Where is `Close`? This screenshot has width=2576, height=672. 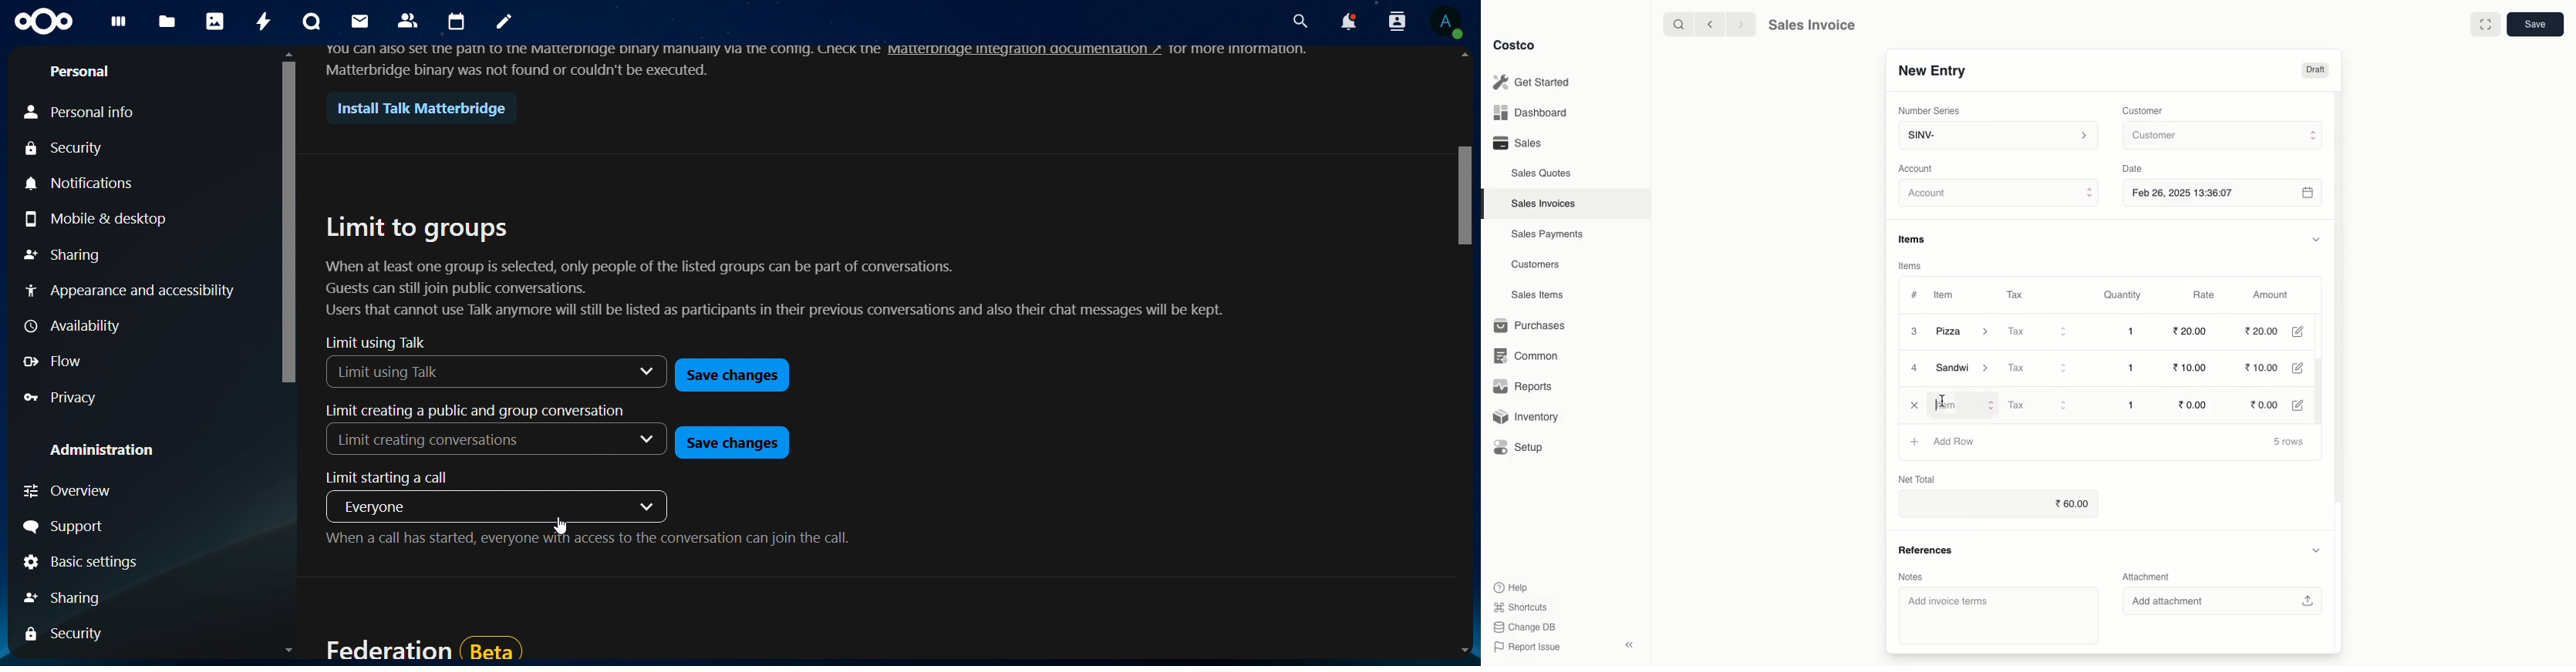
Close is located at coordinates (1914, 405).